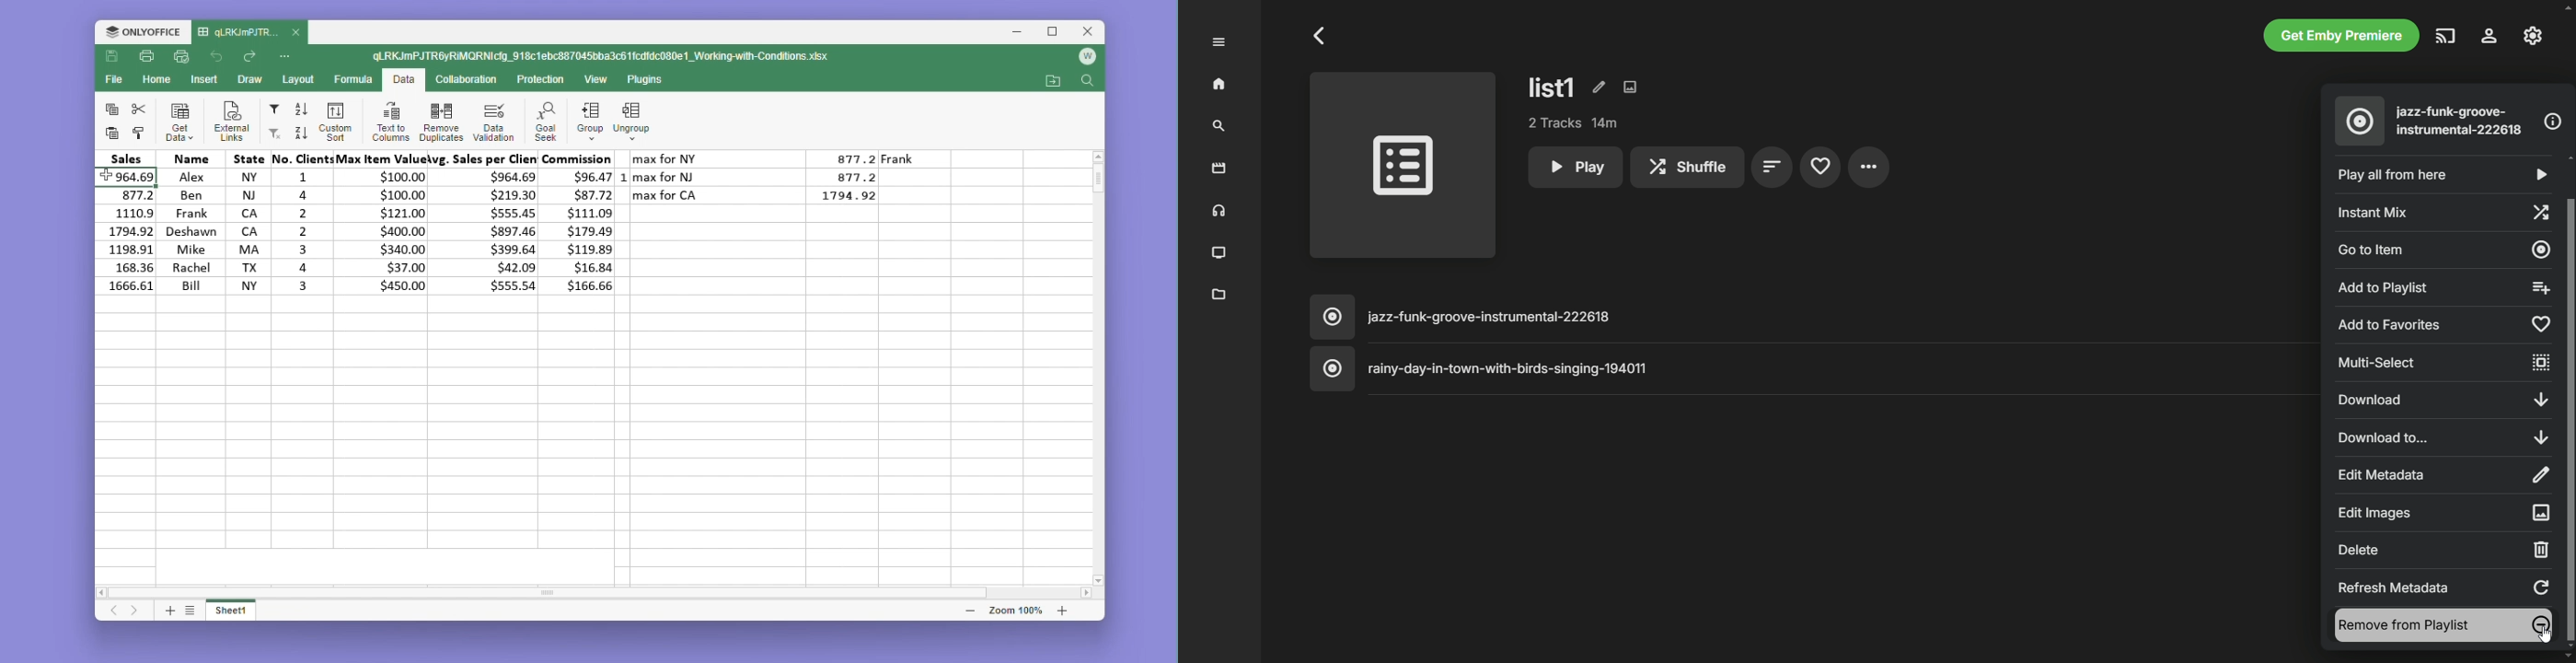  I want to click on play on another device, so click(2446, 36).